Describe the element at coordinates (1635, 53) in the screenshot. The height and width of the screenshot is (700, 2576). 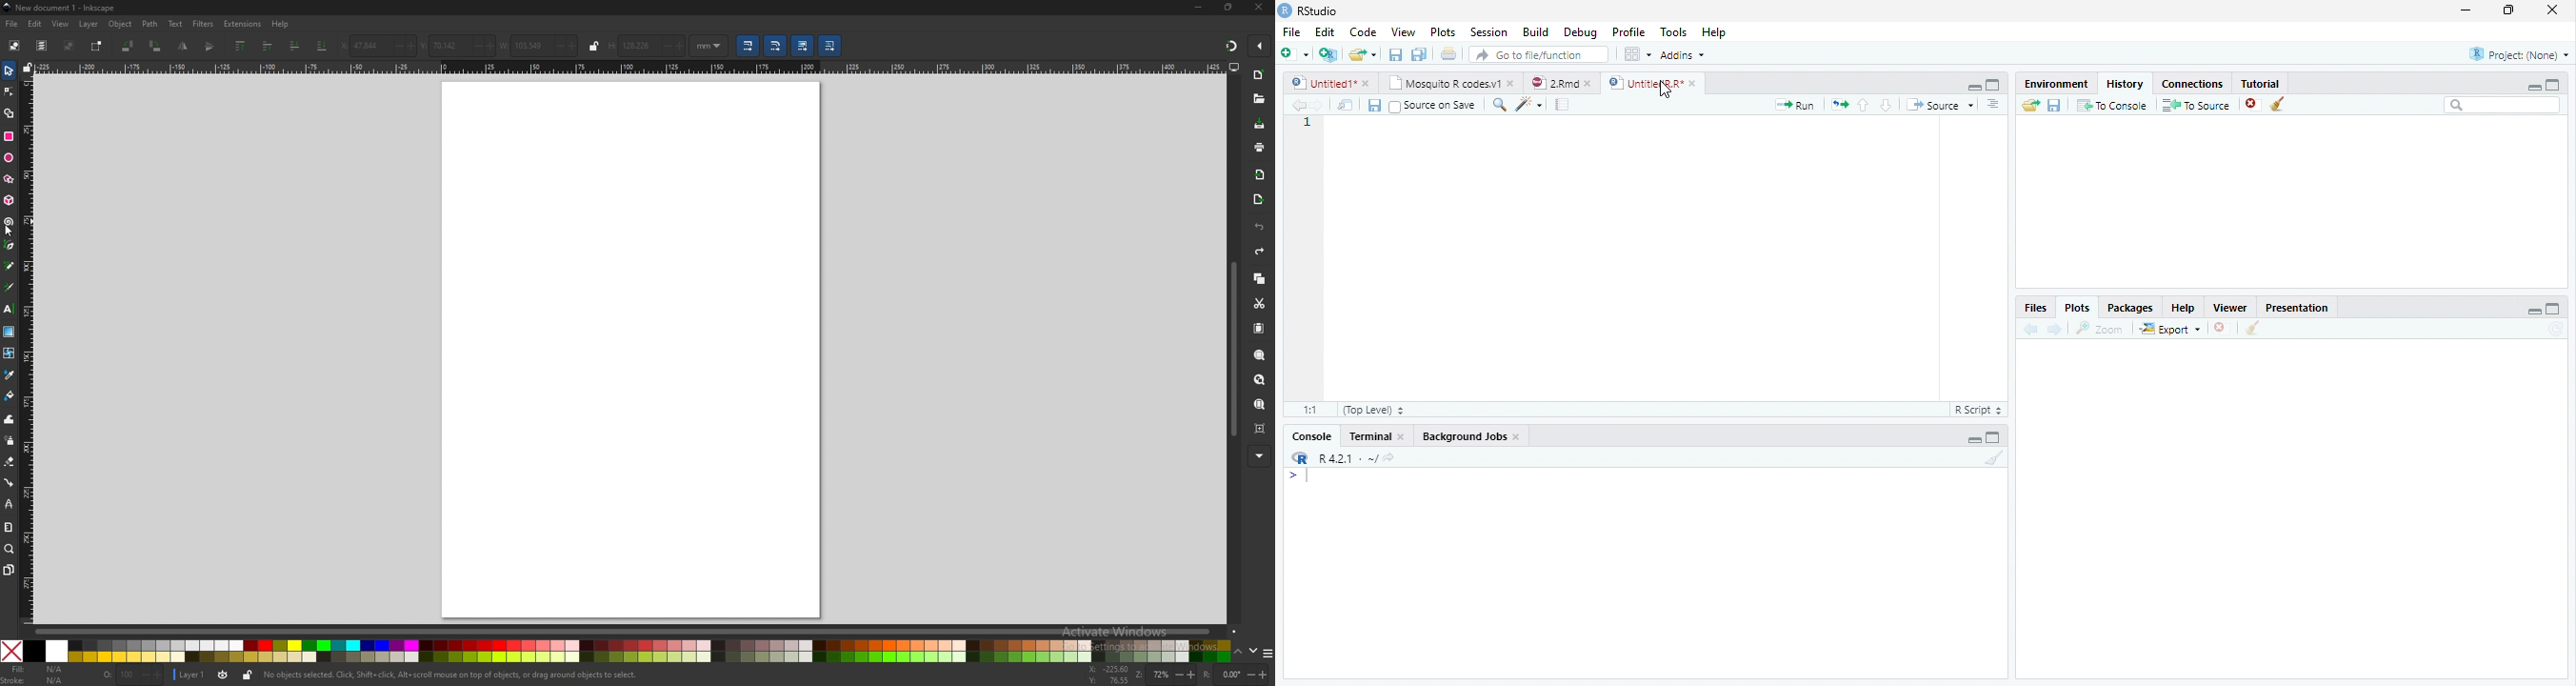
I see `Workspace panes` at that location.